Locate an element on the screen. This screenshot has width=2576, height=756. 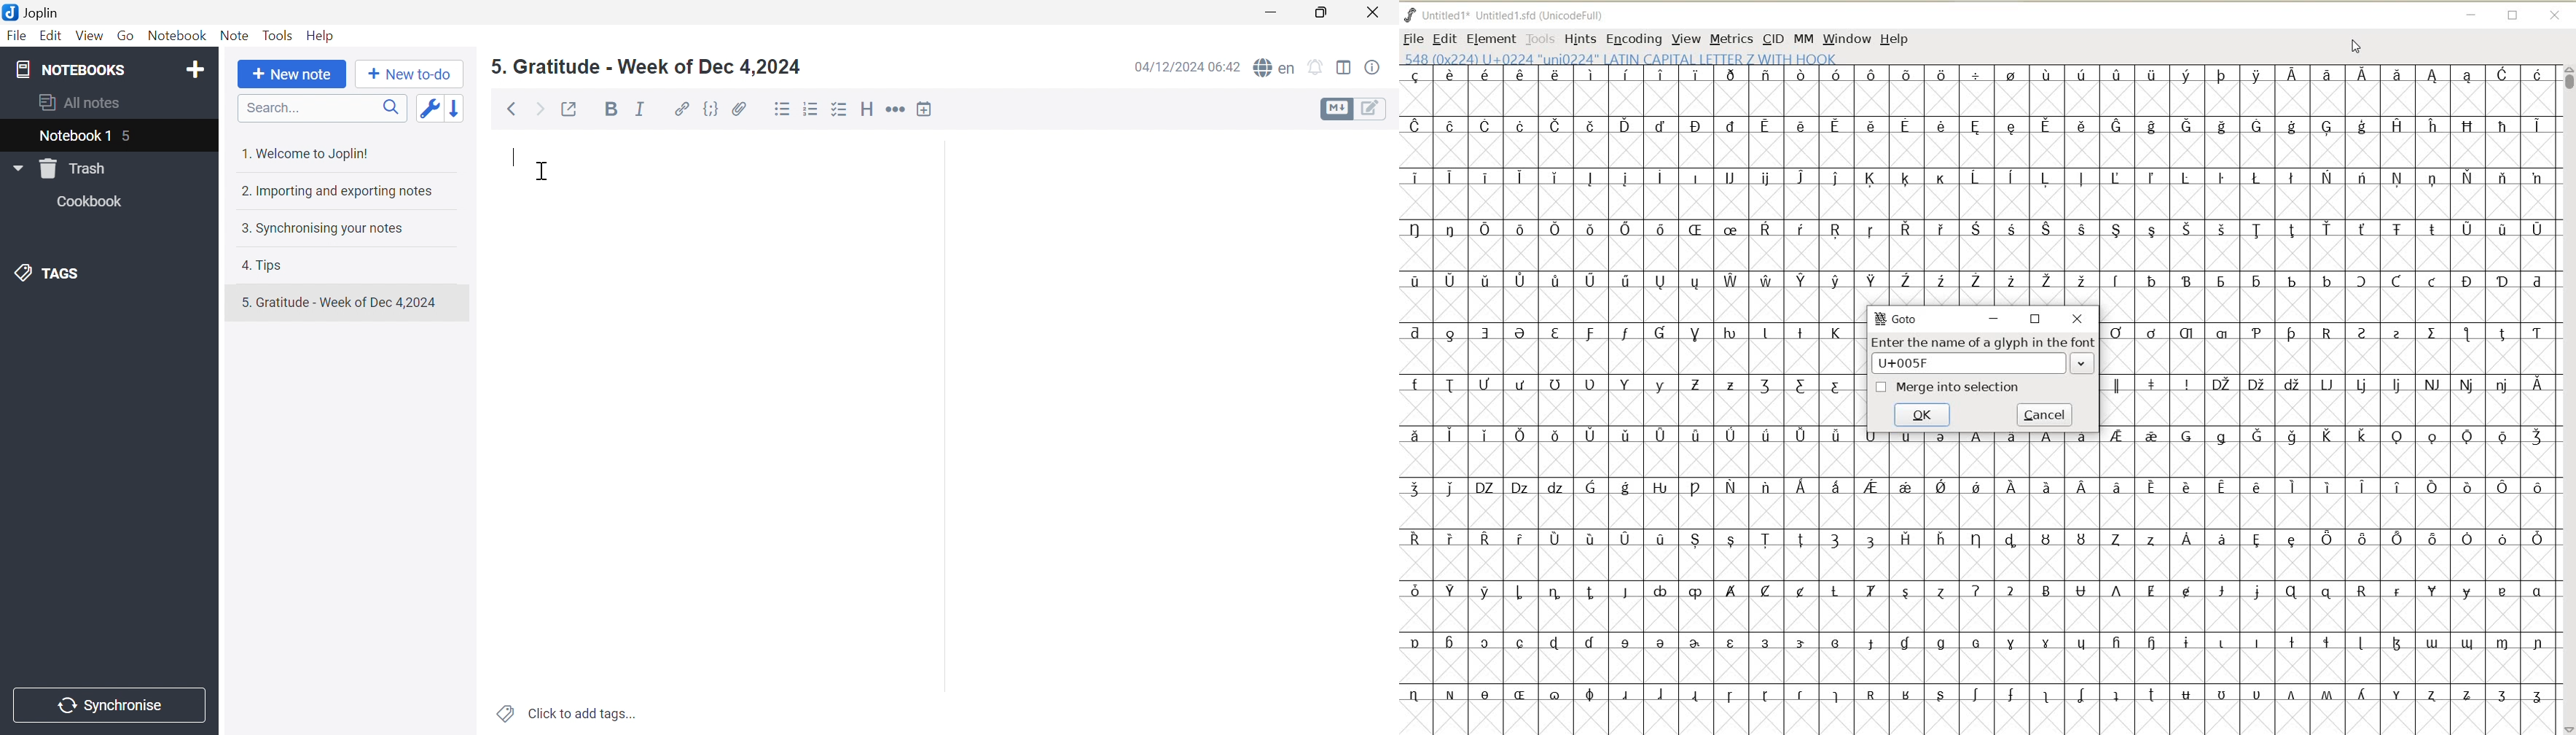
04/12/2024 06:42 is located at coordinates (1183, 69).